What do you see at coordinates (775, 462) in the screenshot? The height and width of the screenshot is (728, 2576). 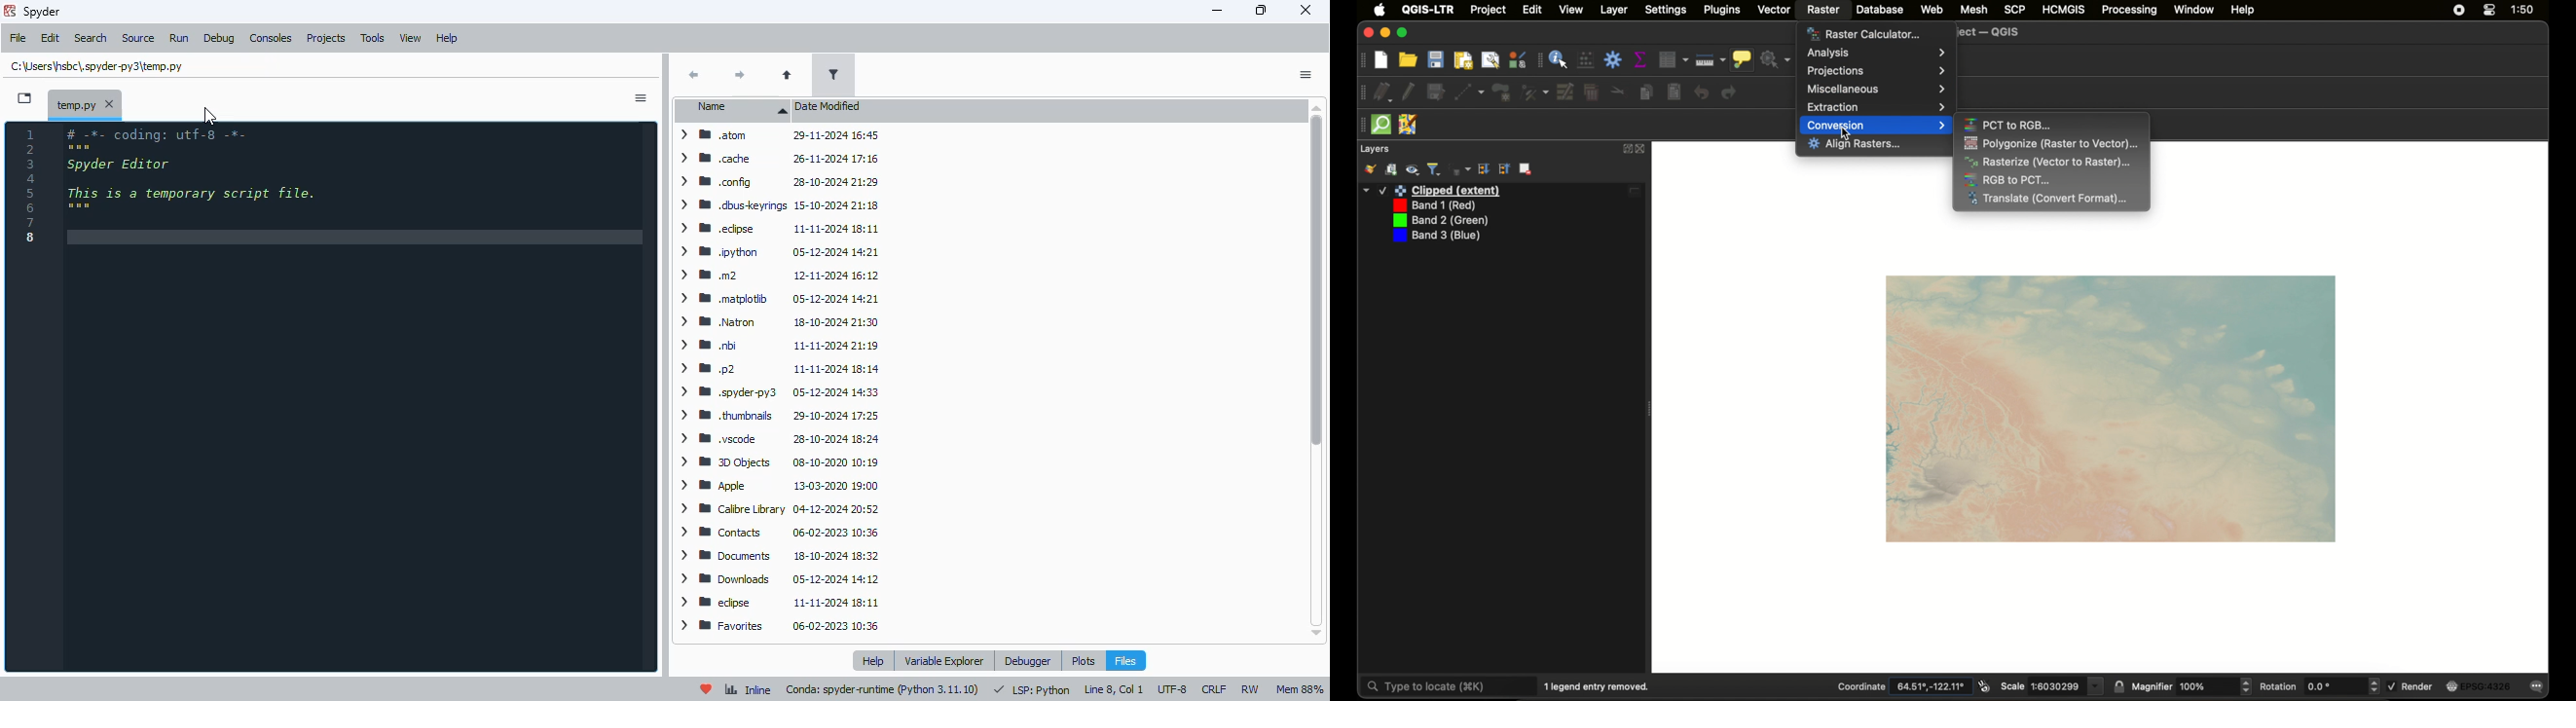 I see `> WB 3DObjects 08-10-2020 10:19` at bounding box center [775, 462].